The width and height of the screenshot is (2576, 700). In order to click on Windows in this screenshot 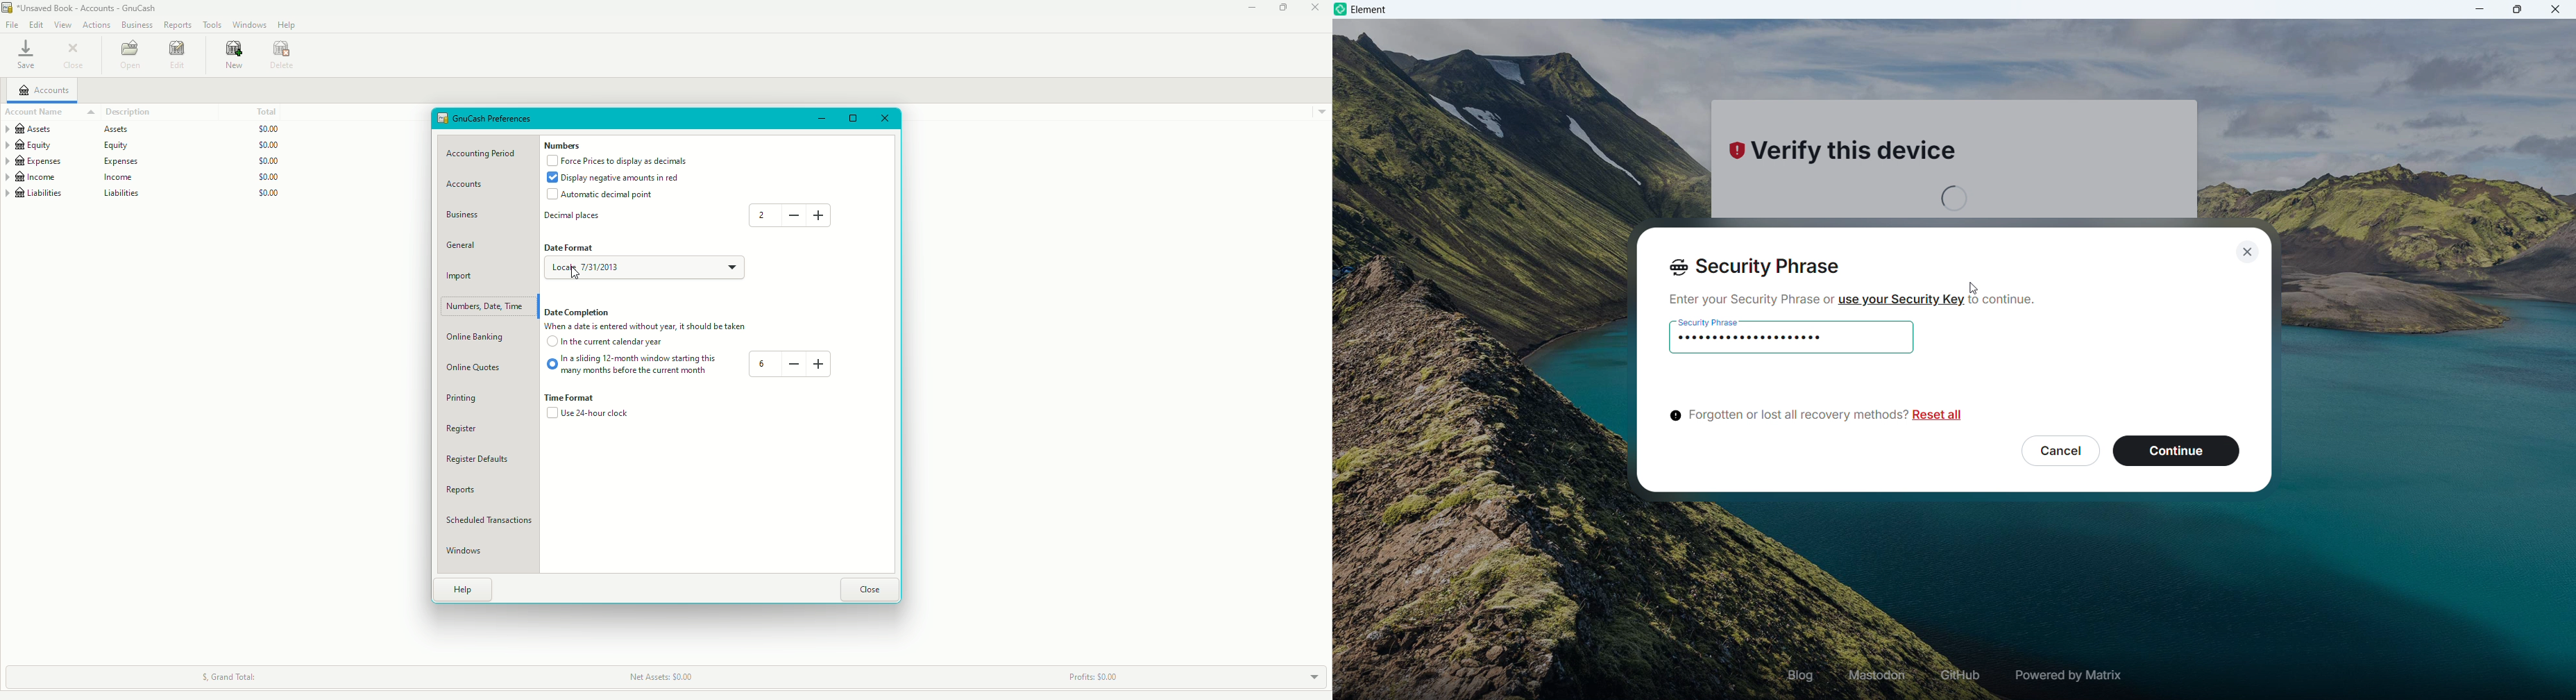, I will do `click(470, 552)`.